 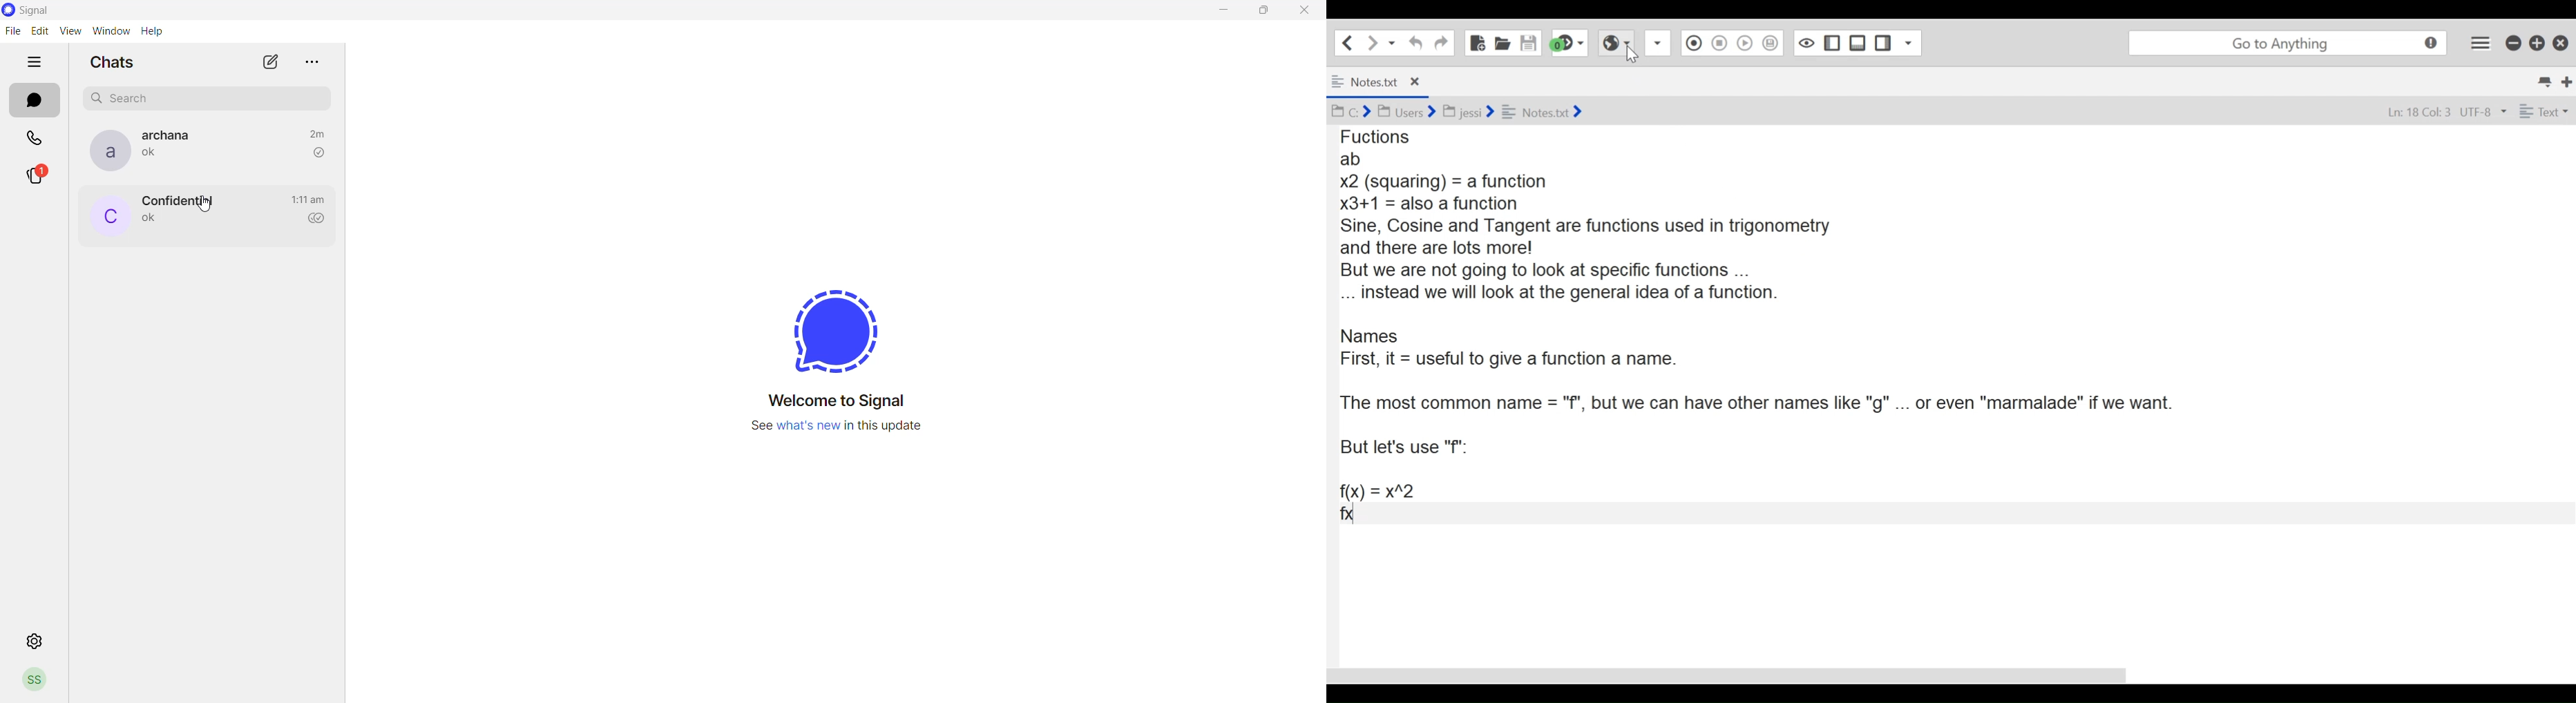 What do you see at coordinates (313, 58) in the screenshot?
I see `more options` at bounding box center [313, 58].